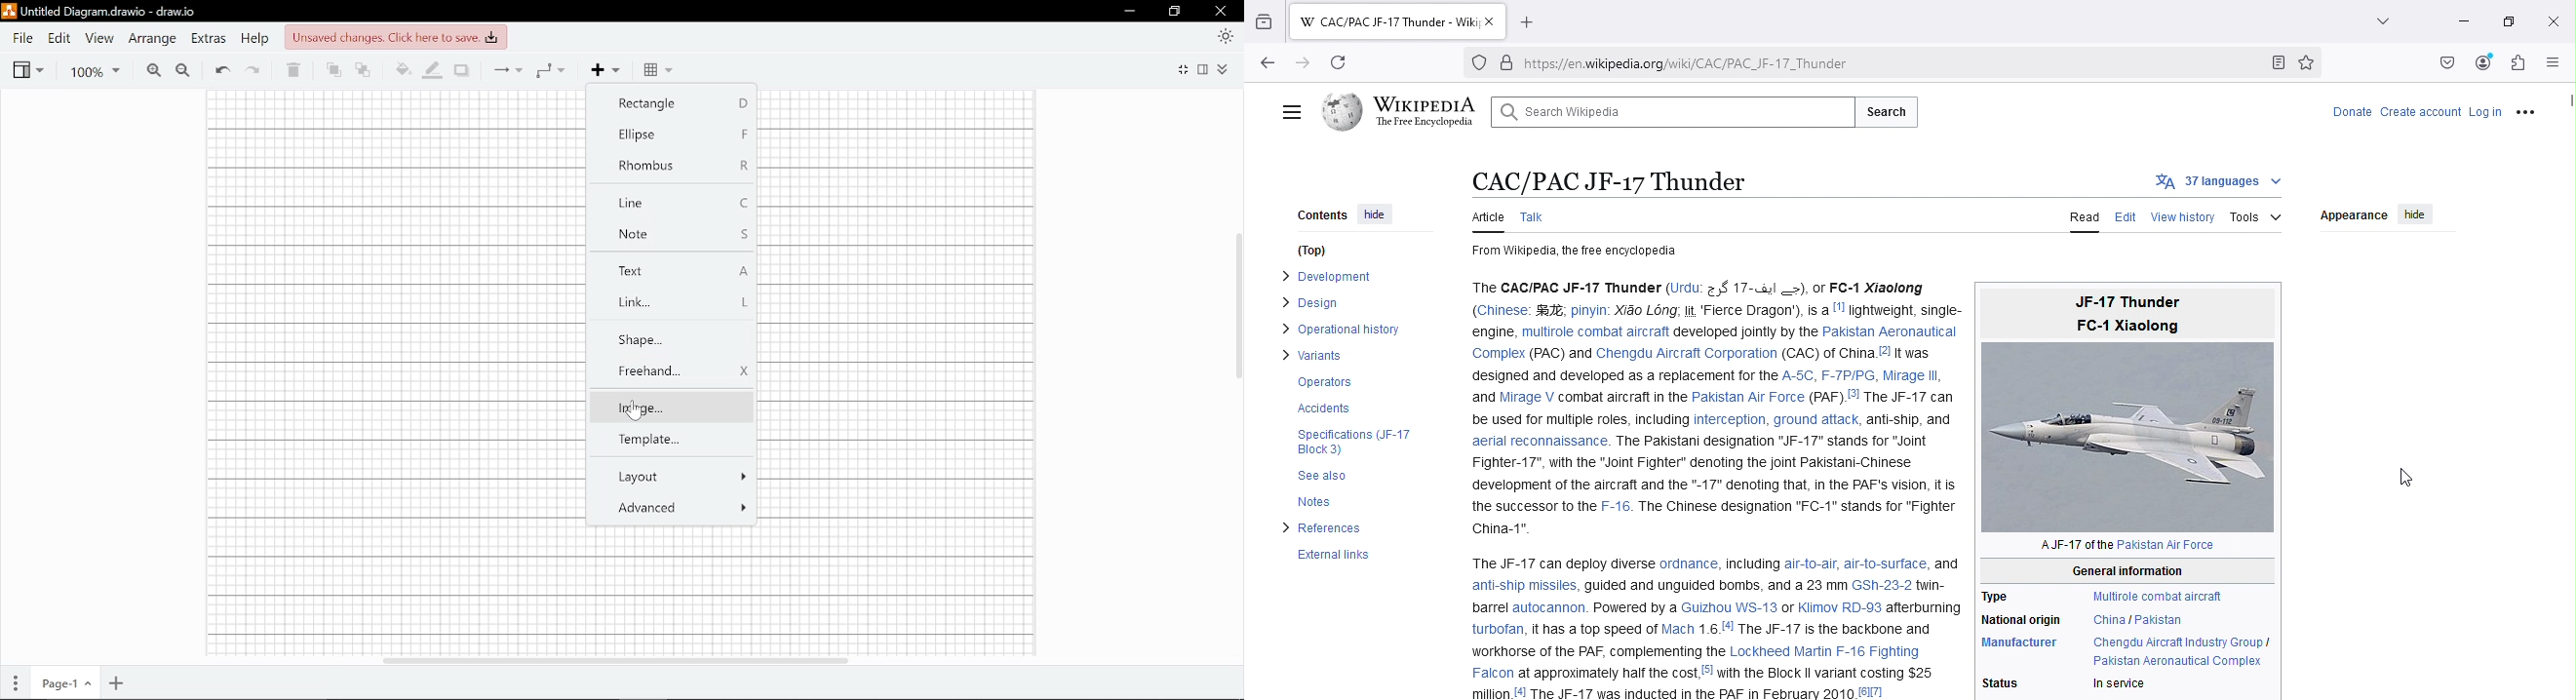  I want to click on hide, so click(2419, 216).